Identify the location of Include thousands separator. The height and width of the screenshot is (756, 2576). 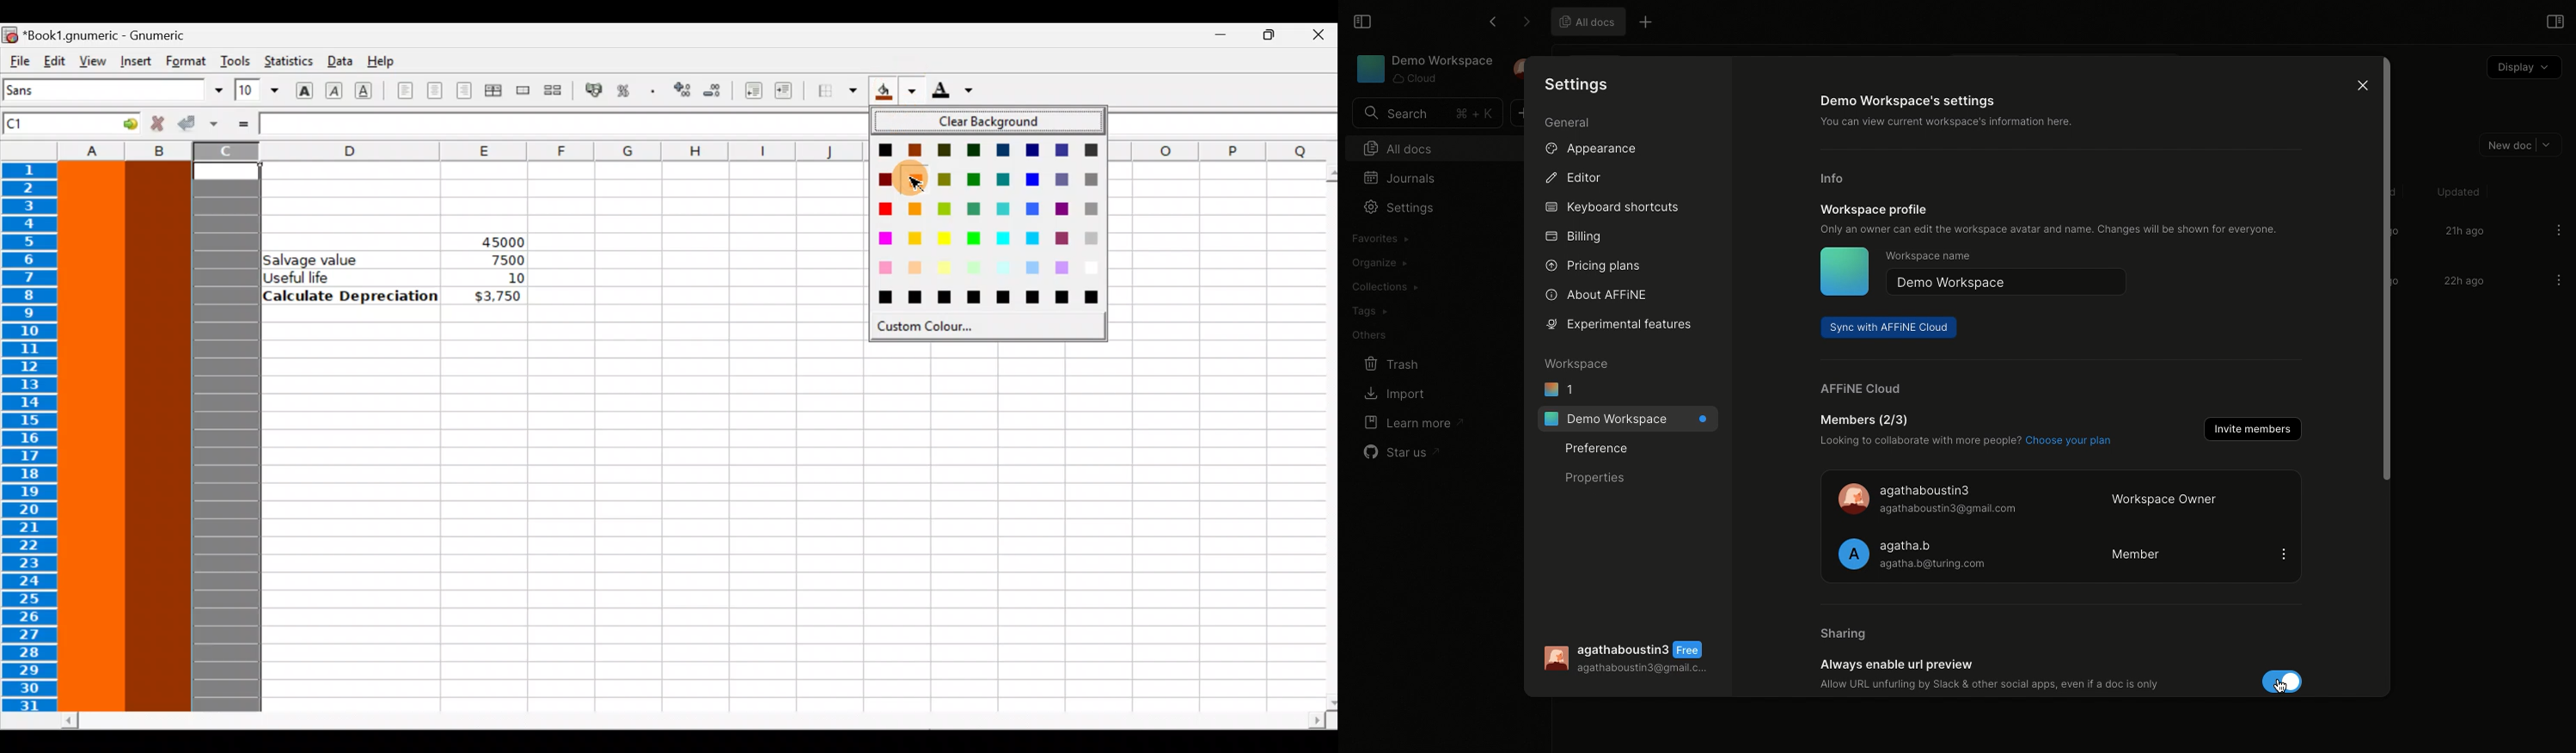
(653, 91).